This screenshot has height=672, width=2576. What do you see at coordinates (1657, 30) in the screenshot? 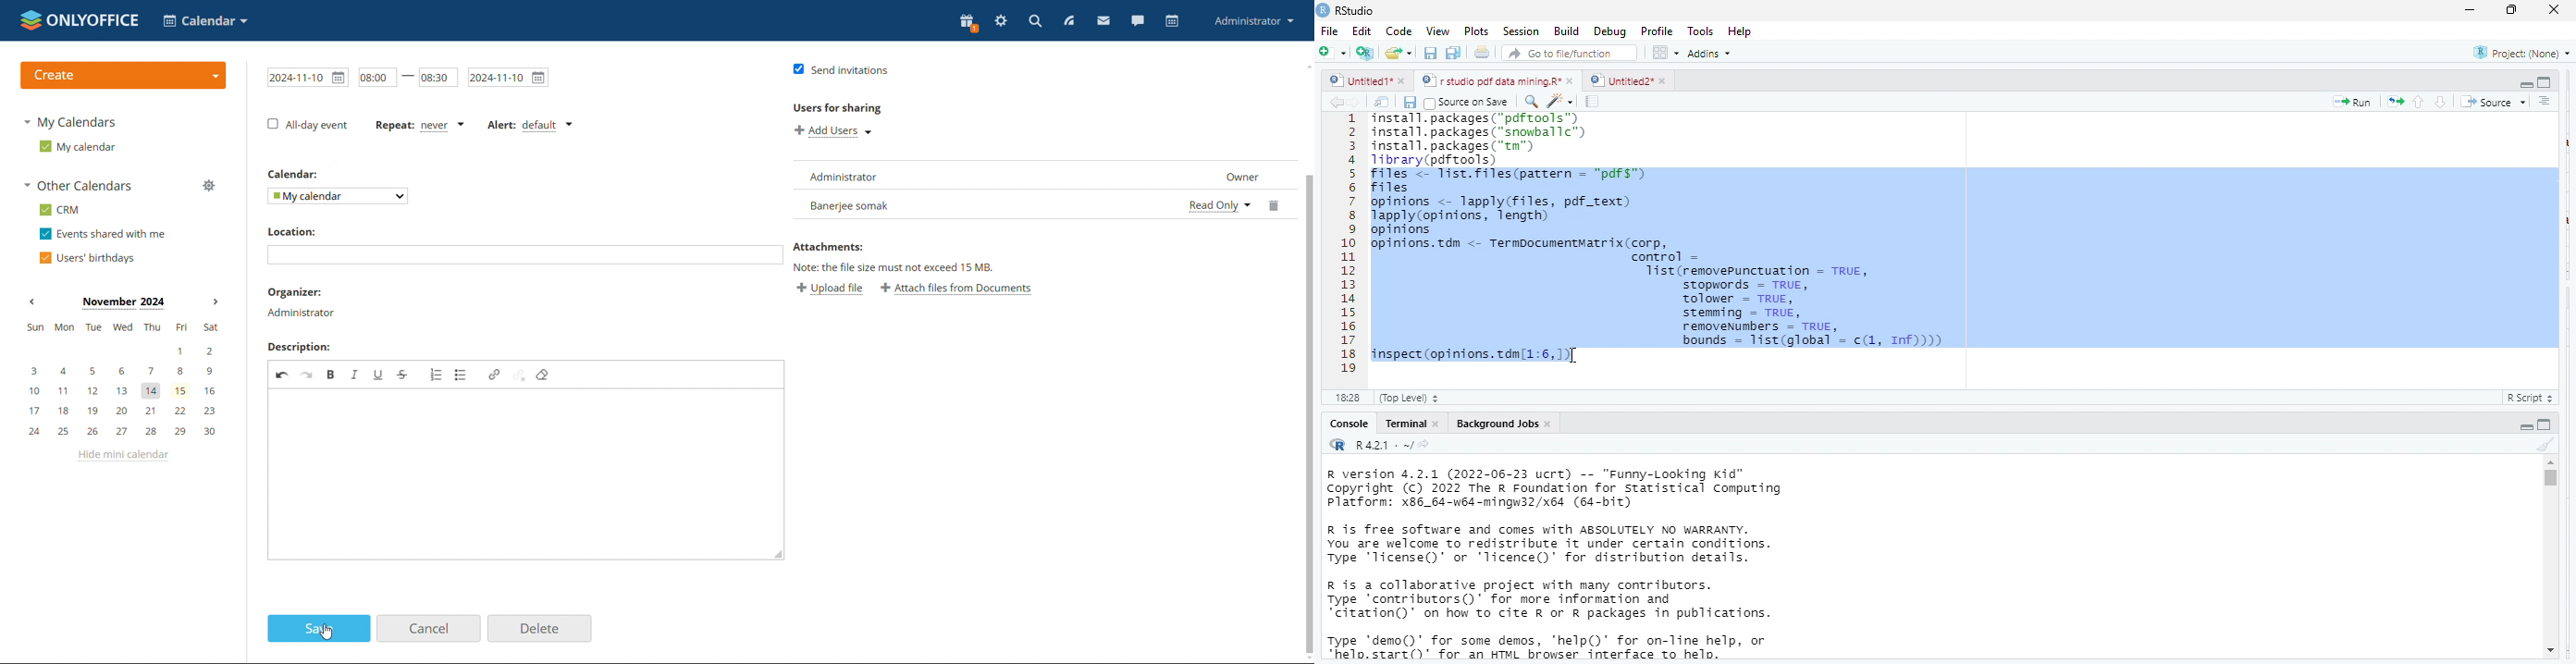
I see `profile` at bounding box center [1657, 30].